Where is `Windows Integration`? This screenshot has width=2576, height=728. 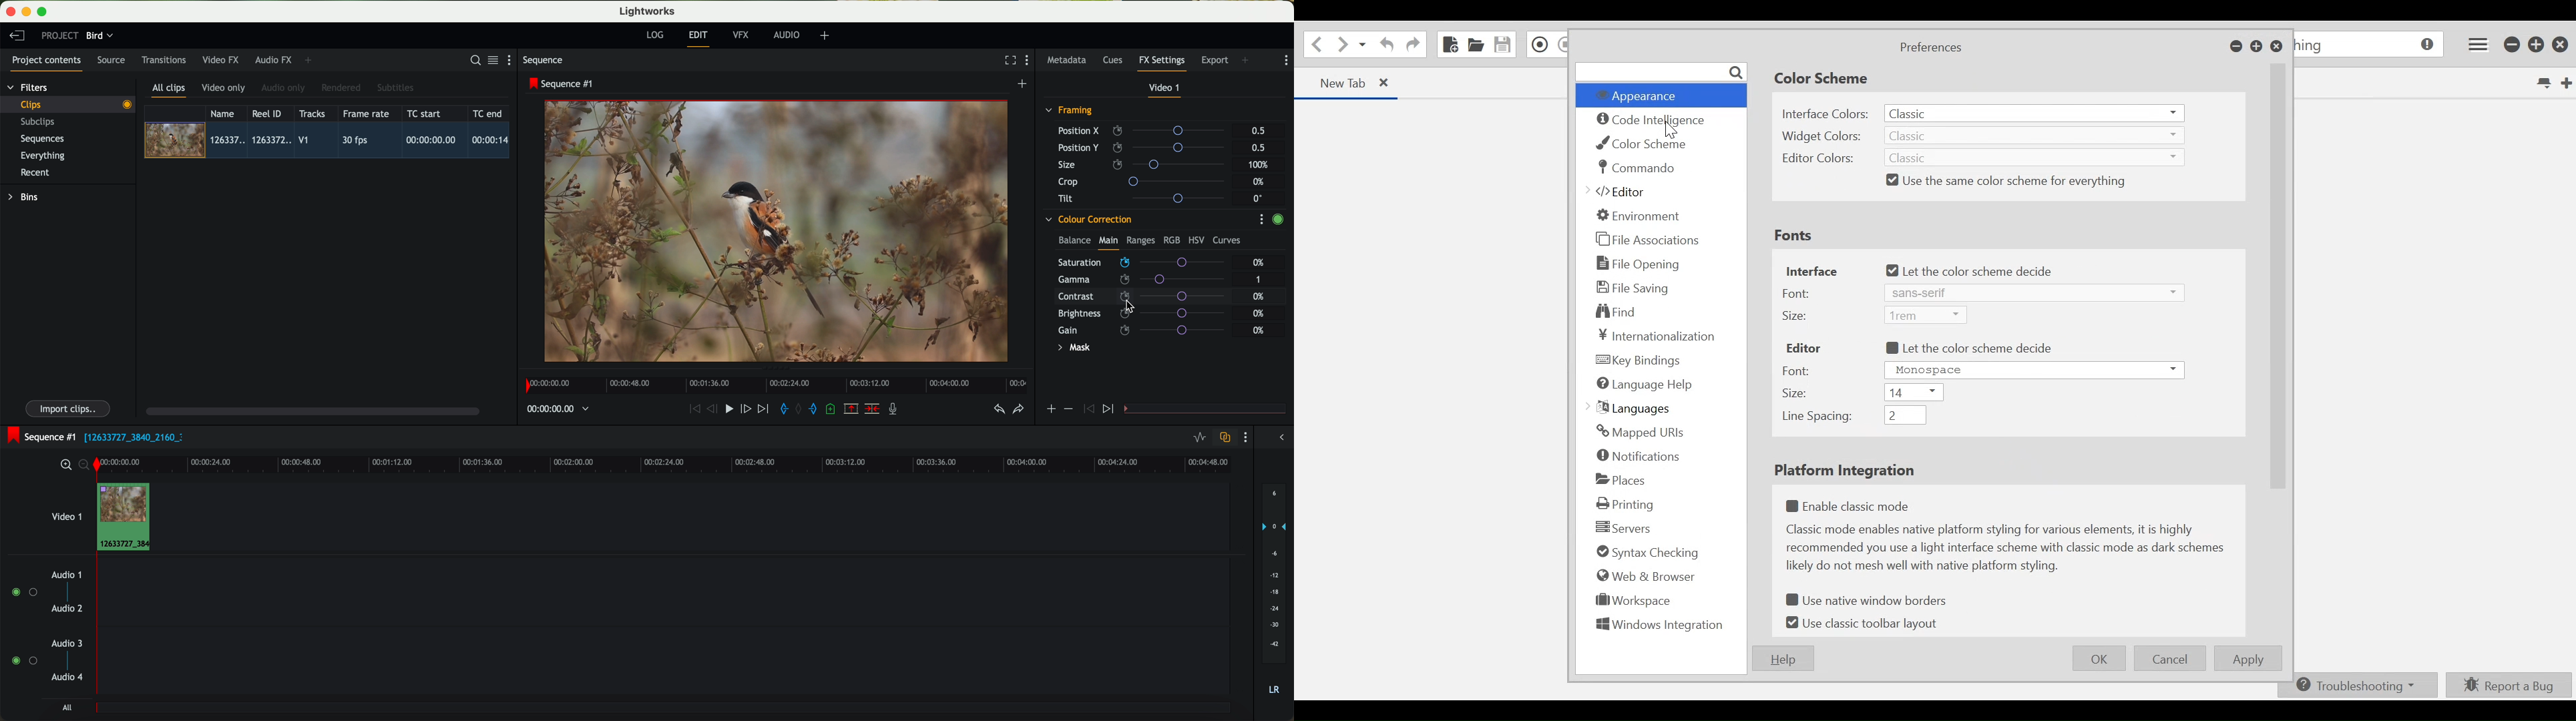 Windows Integration is located at coordinates (1659, 628).